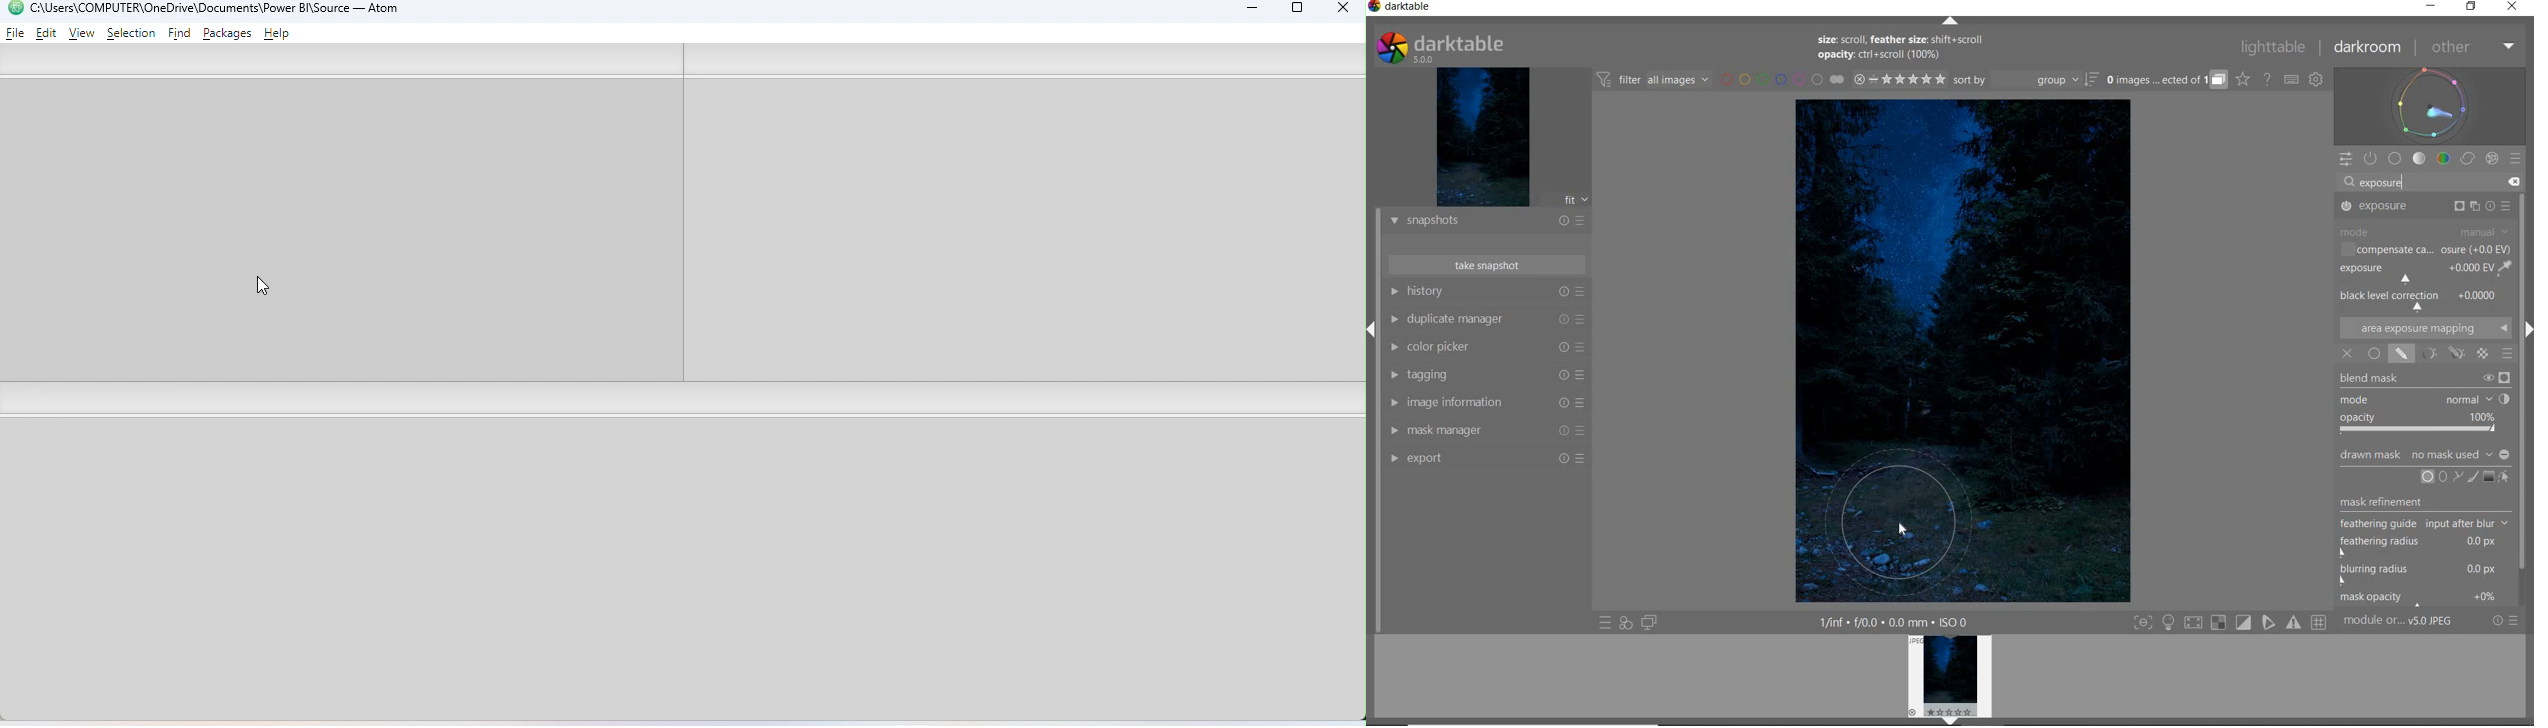 The height and width of the screenshot is (728, 2548). I want to click on DISPLAY A SECOND DARKROOM IMAGE WINDOW, so click(1652, 622).